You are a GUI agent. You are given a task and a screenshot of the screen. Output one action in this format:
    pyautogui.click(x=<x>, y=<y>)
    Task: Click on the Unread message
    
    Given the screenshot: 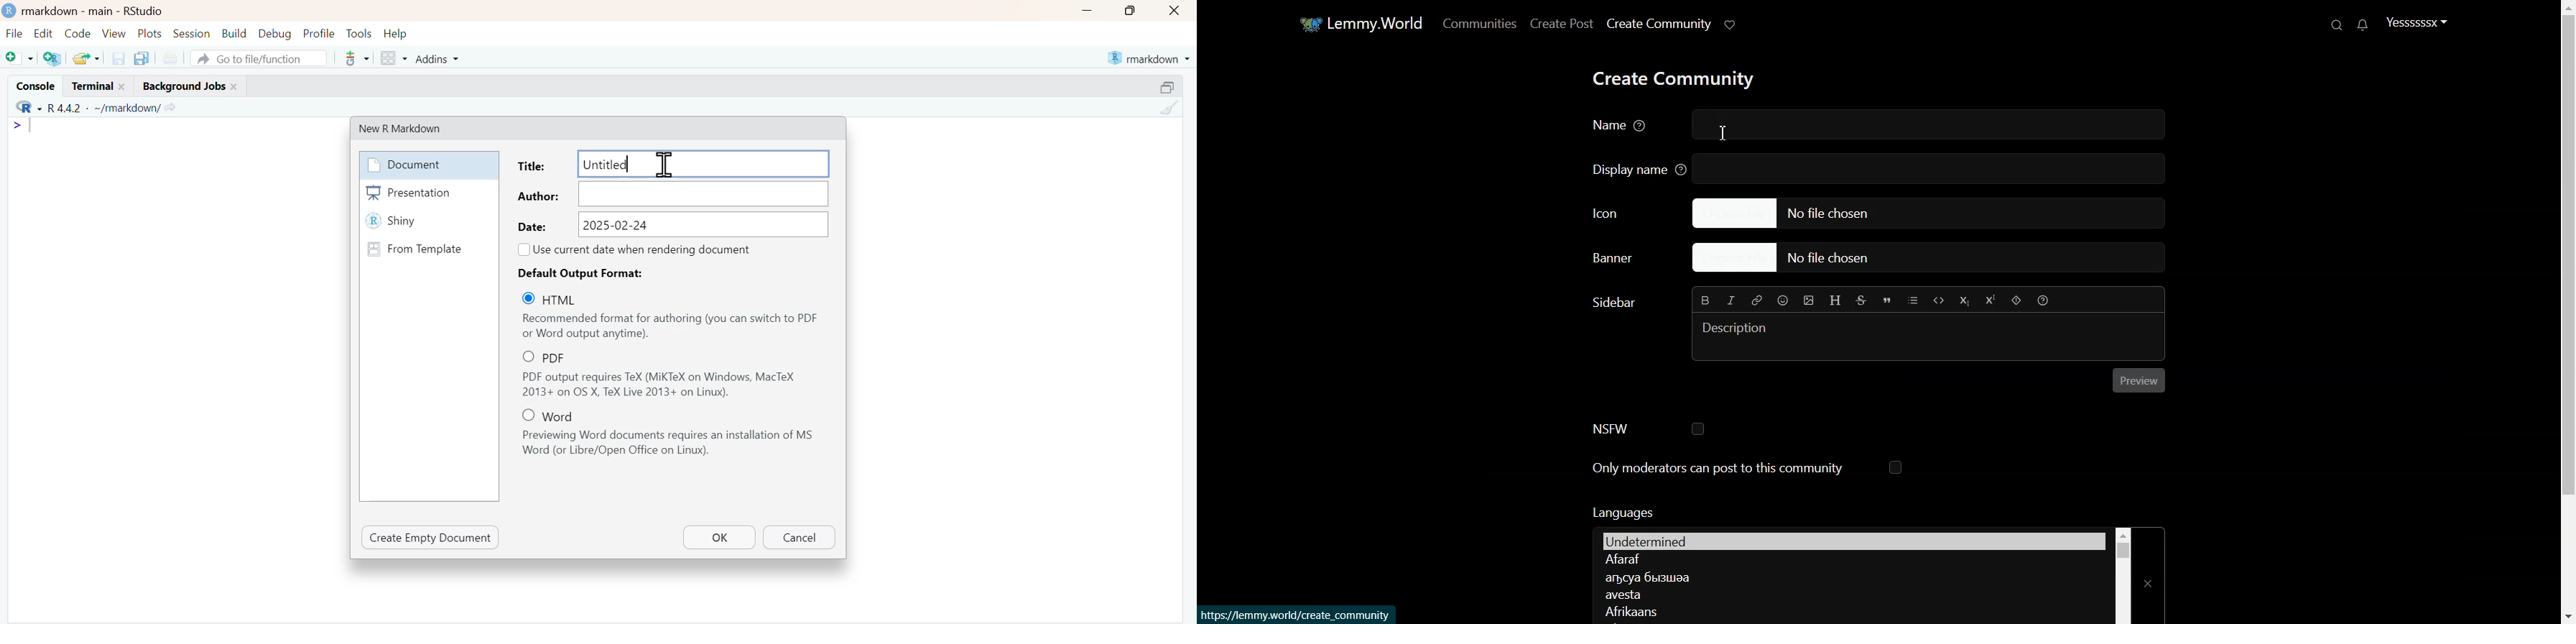 What is the action you would take?
    pyautogui.click(x=2361, y=25)
    